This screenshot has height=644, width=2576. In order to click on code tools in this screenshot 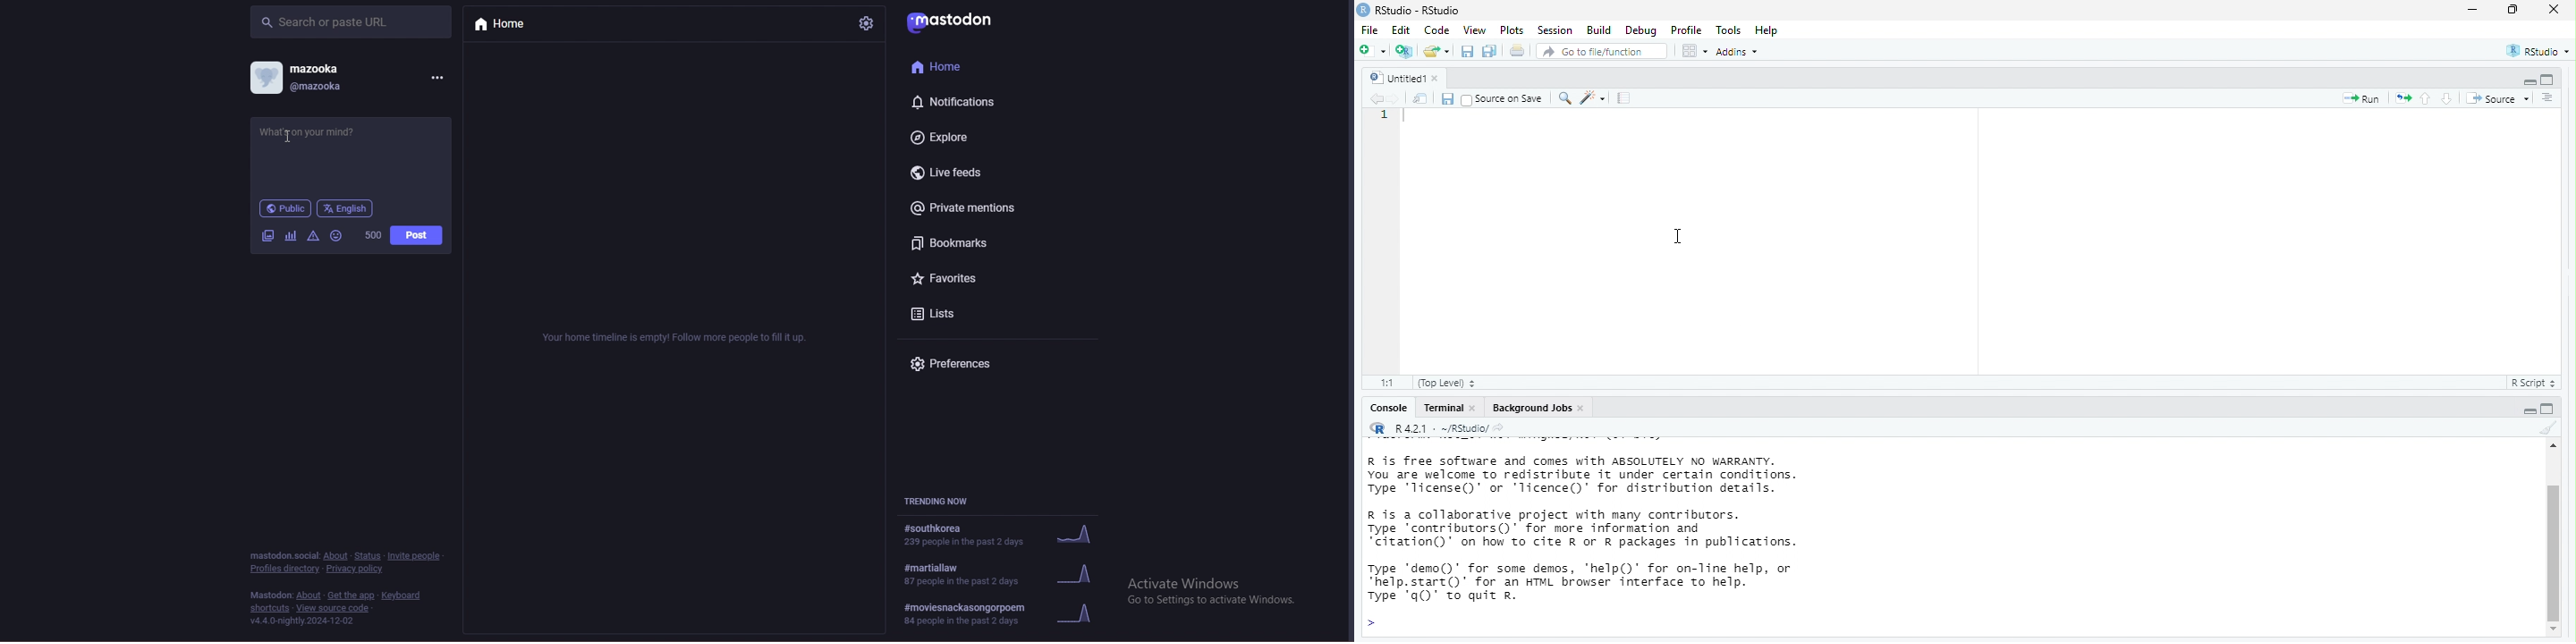, I will do `click(1592, 98)`.